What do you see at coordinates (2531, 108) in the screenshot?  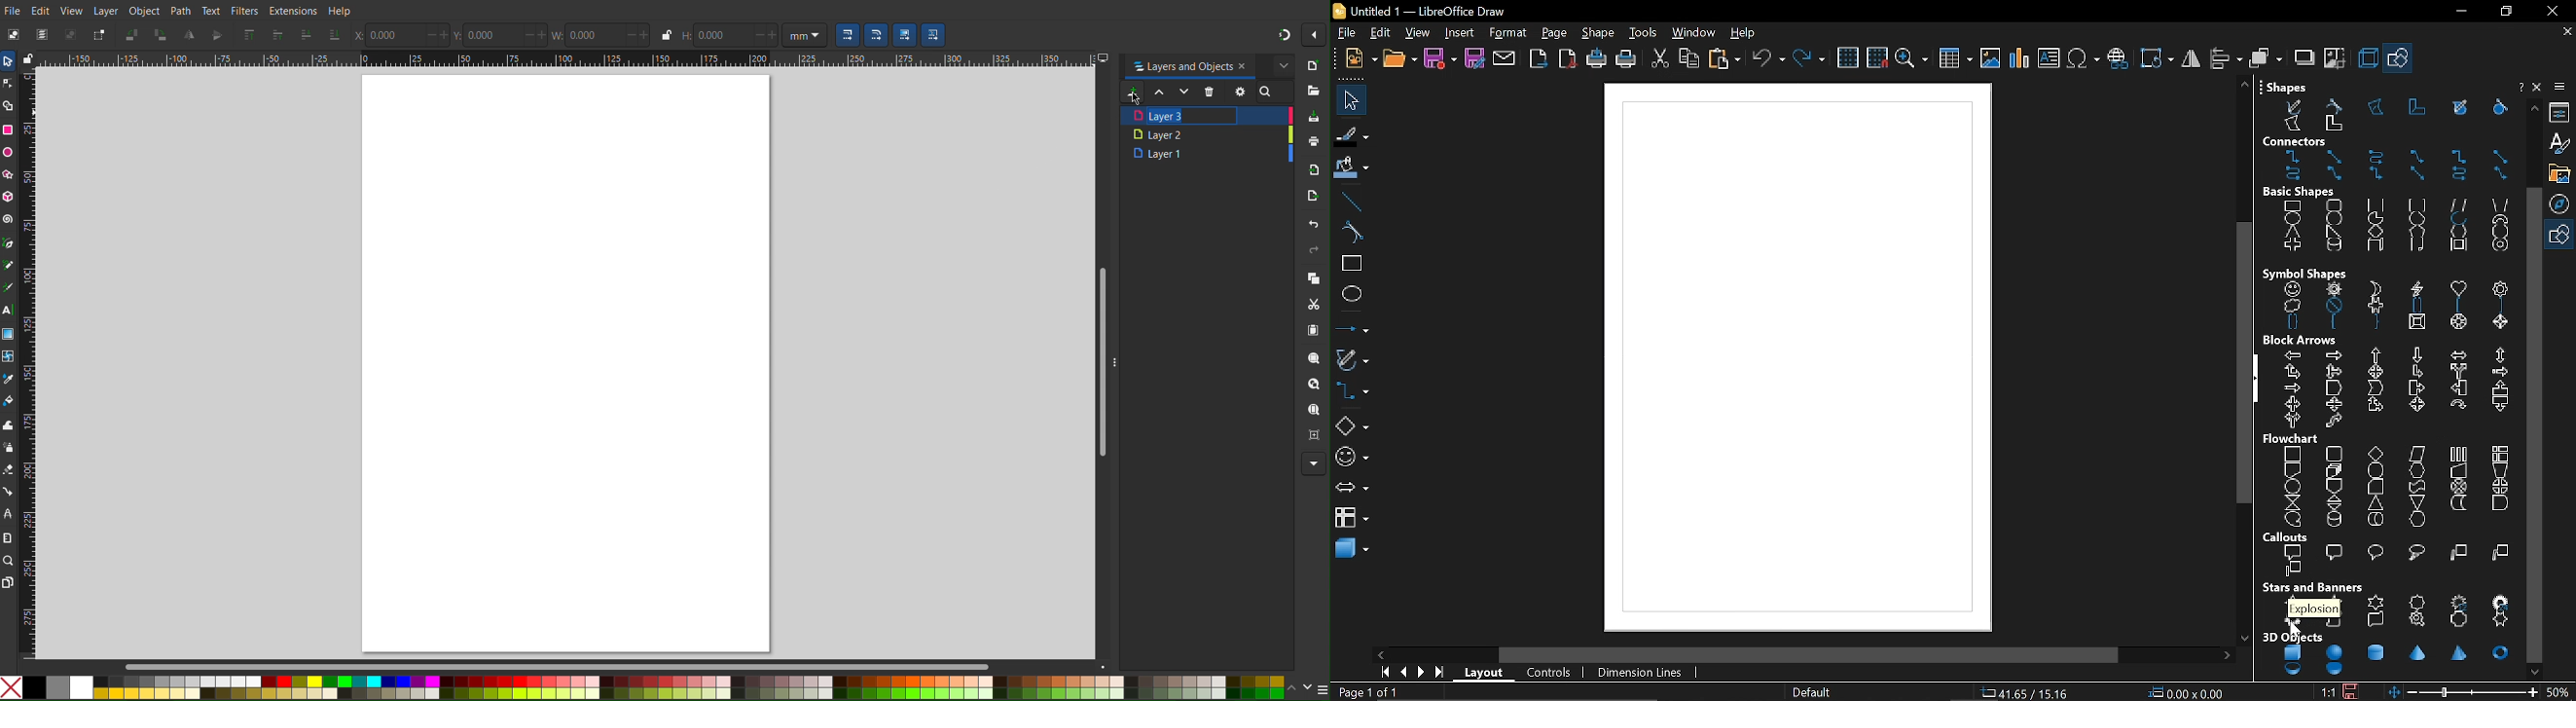 I see `move up` at bounding box center [2531, 108].